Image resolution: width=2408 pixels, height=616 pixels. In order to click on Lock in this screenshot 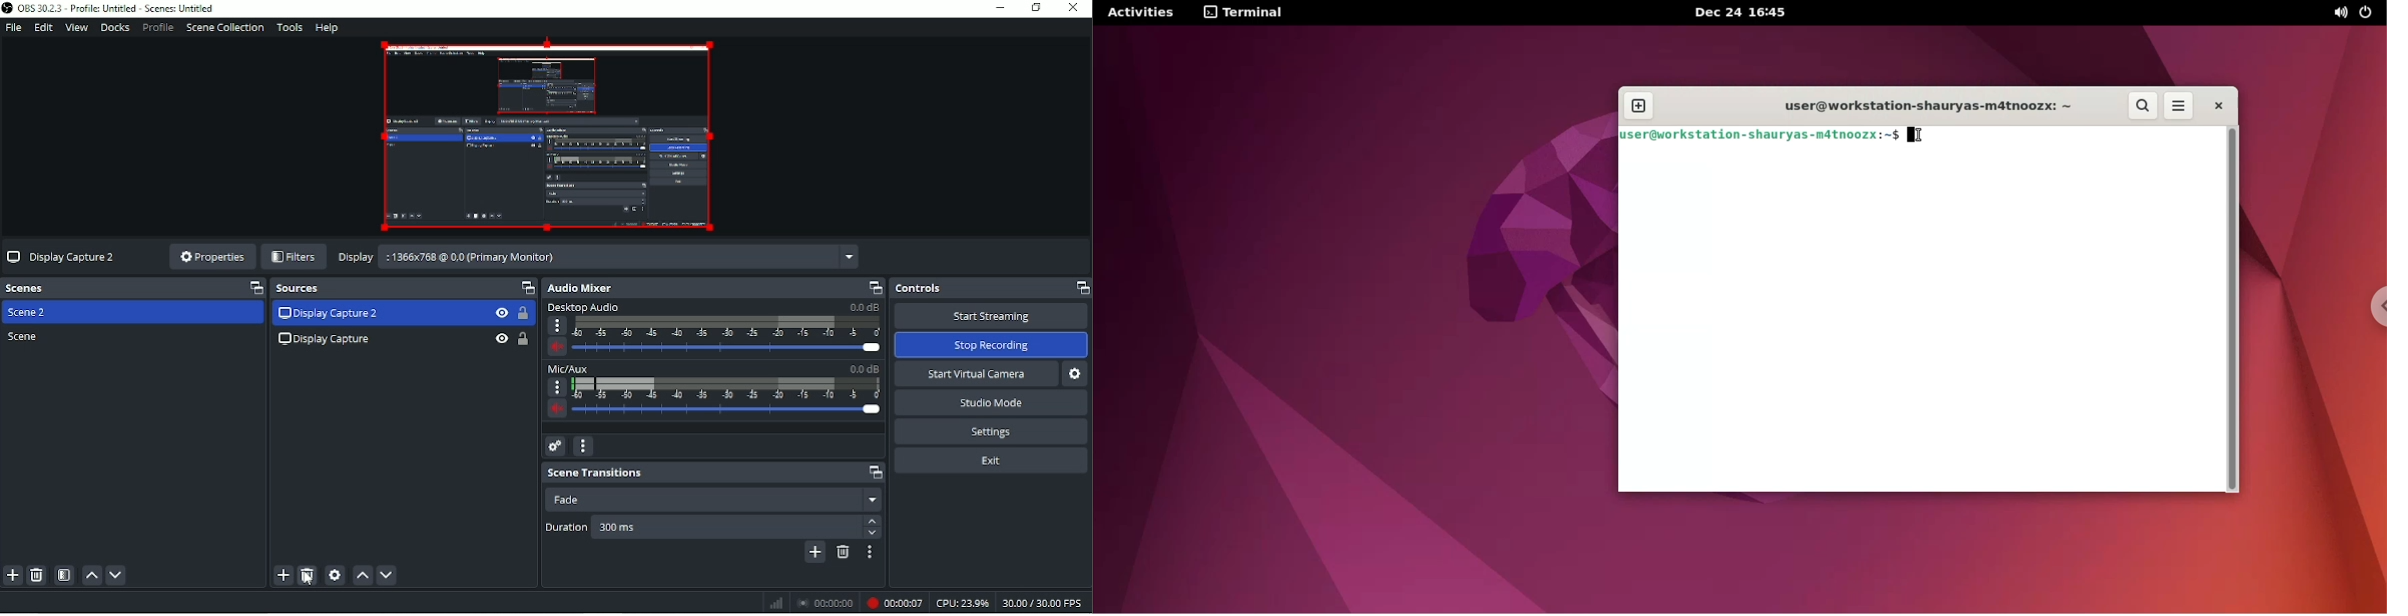, I will do `click(523, 314)`.